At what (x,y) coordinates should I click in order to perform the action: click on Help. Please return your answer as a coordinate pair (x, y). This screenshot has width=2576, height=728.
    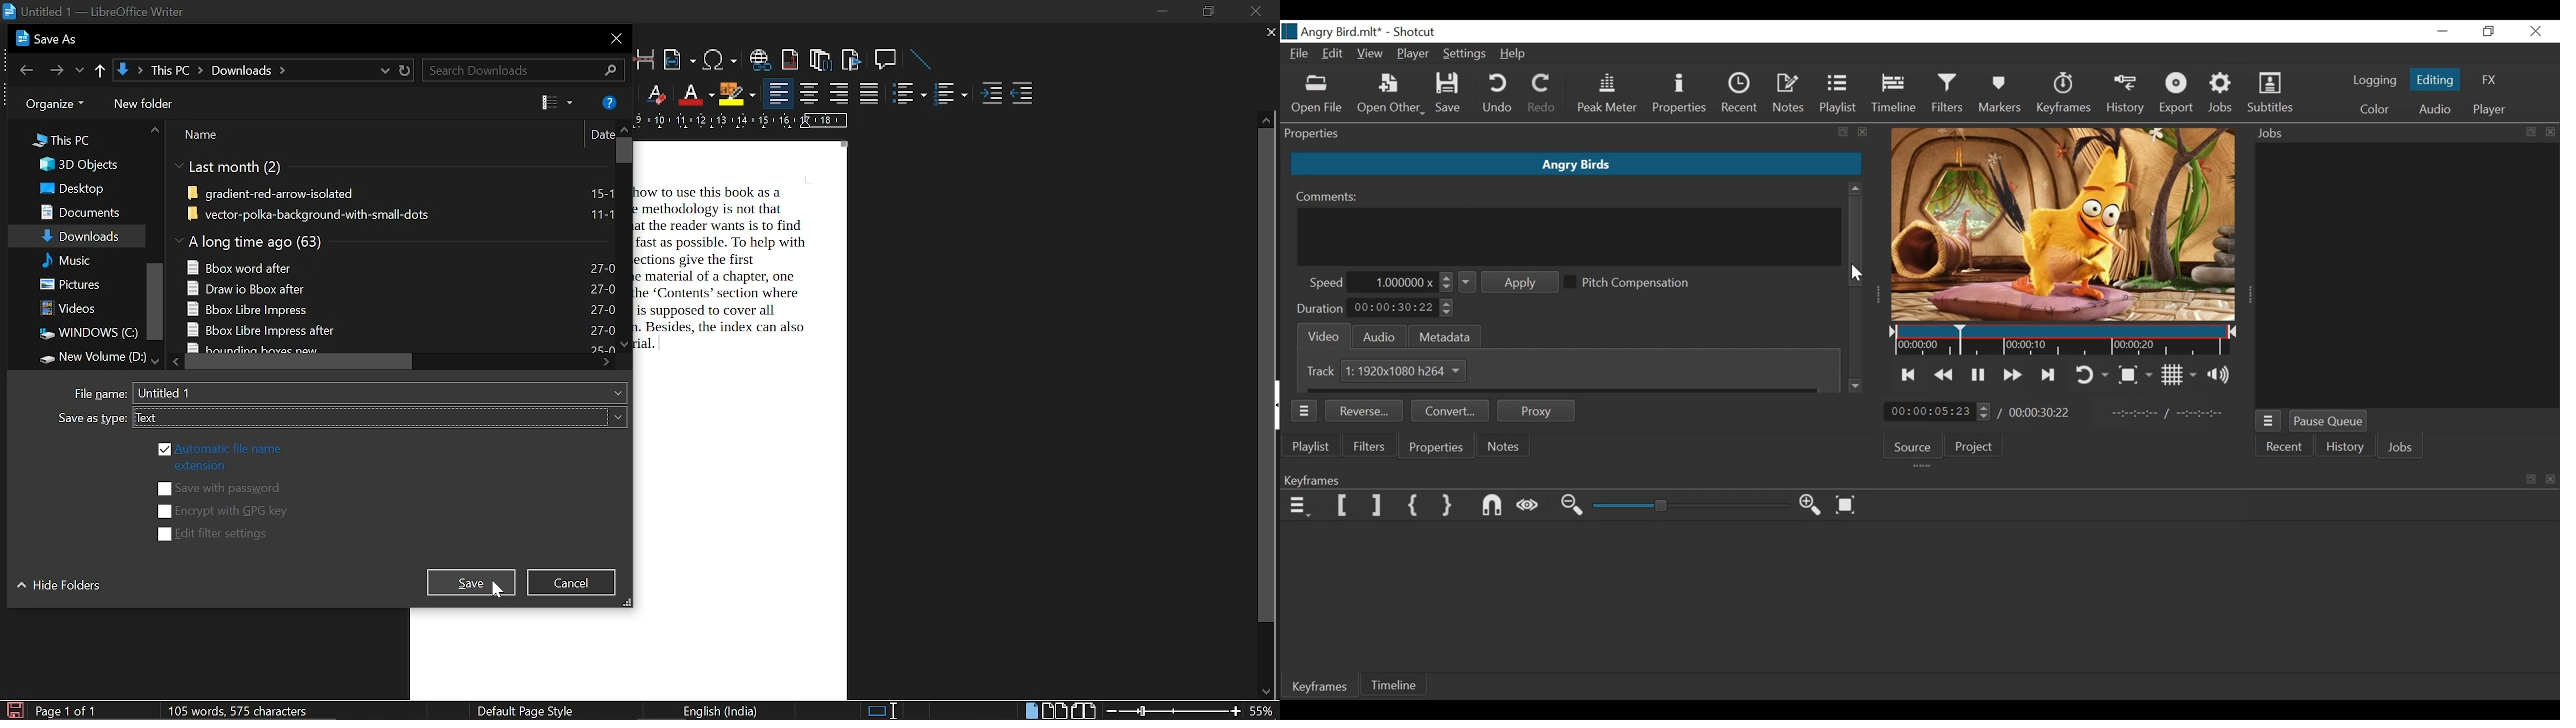
    Looking at the image, I should click on (1514, 54).